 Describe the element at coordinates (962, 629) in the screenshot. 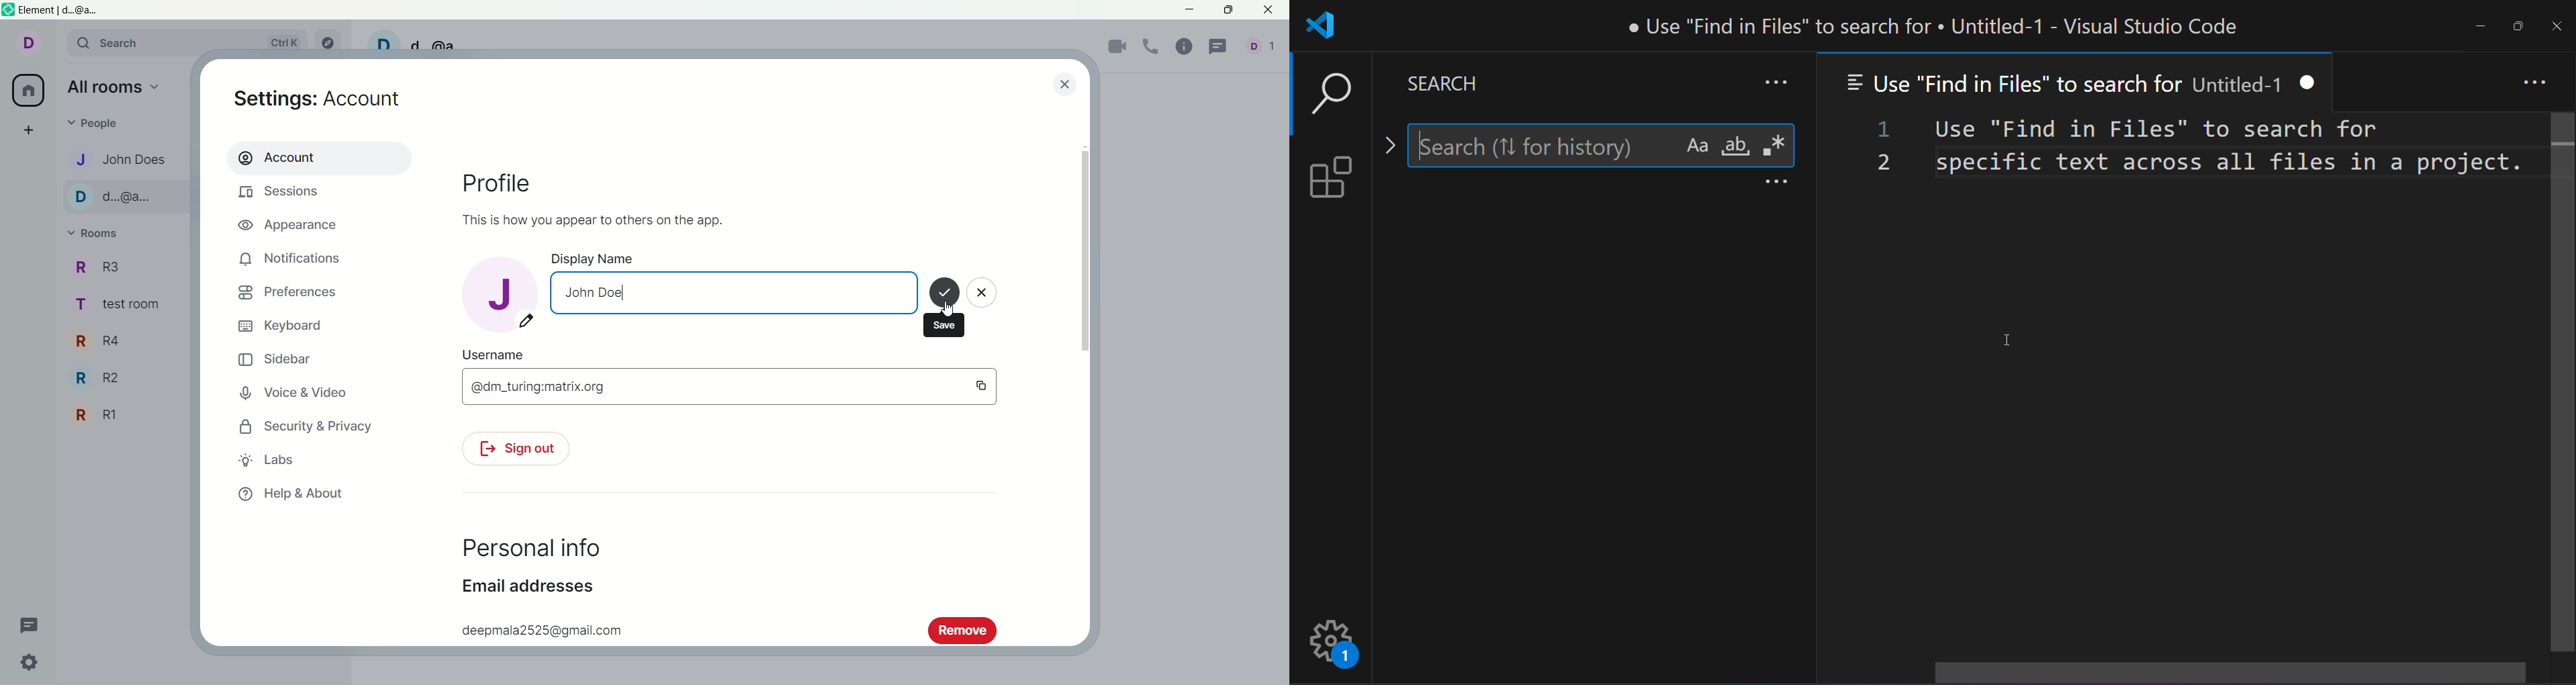

I see `remove` at that location.